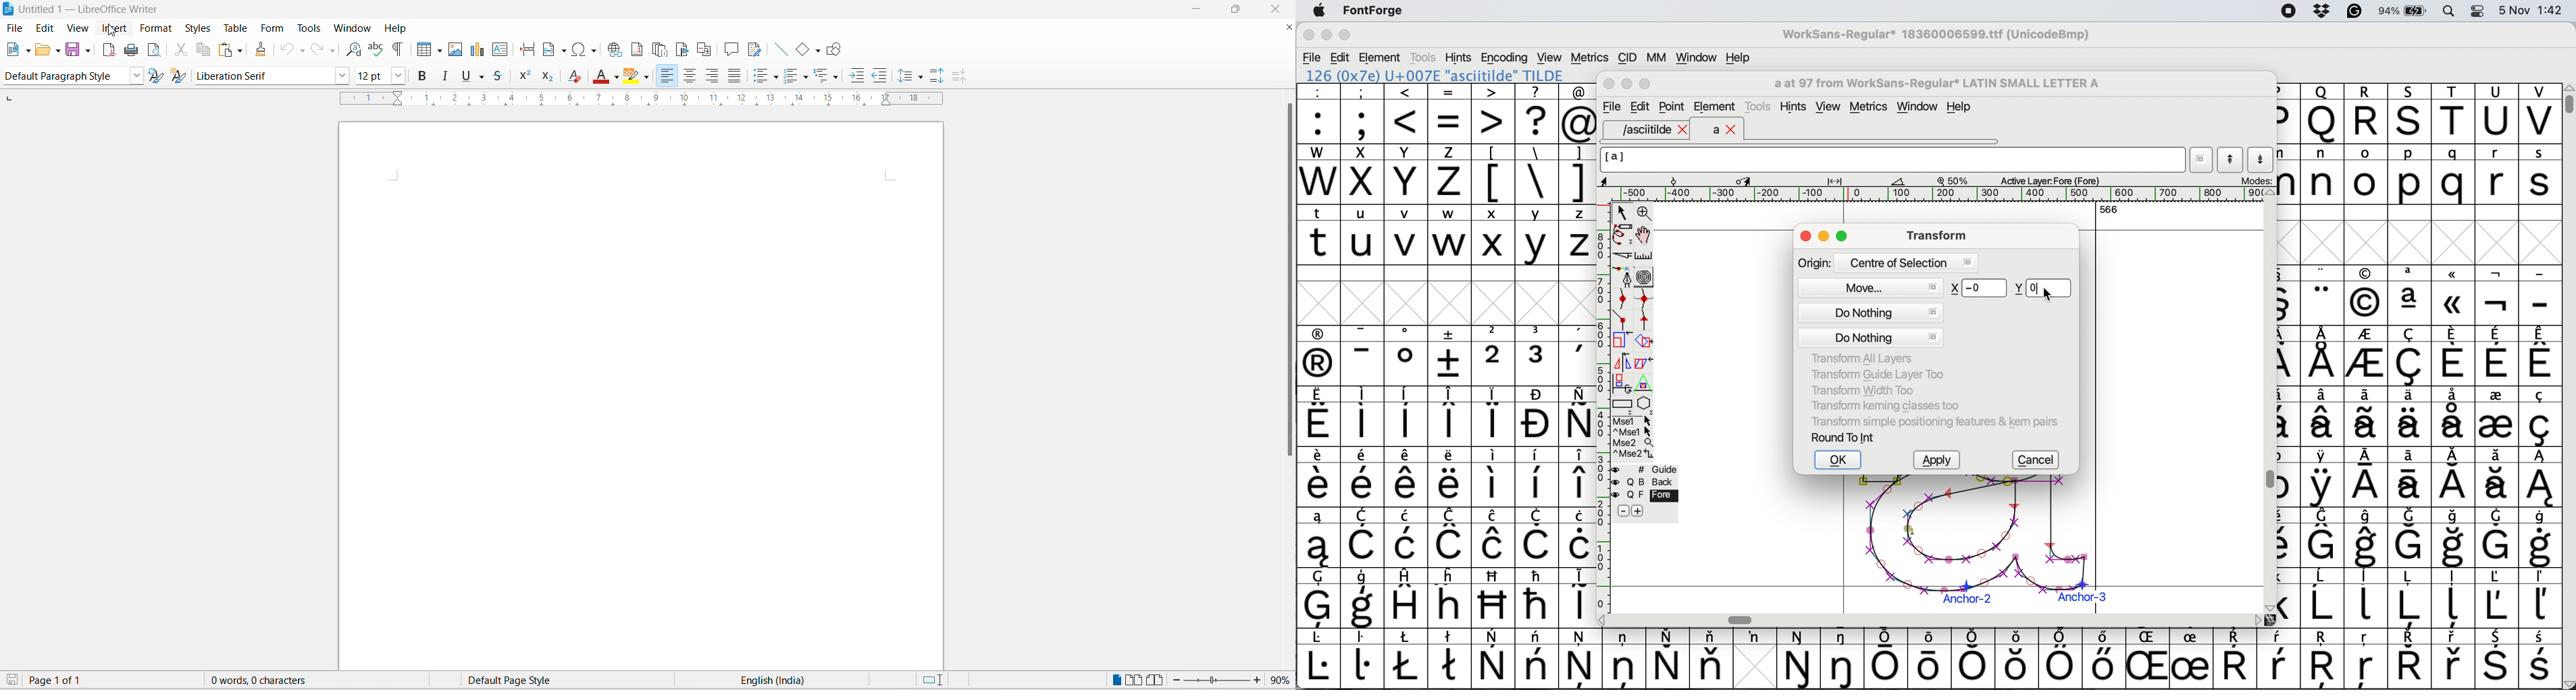 This screenshot has width=2576, height=700. What do you see at coordinates (1800, 659) in the screenshot?
I see `symbol` at bounding box center [1800, 659].